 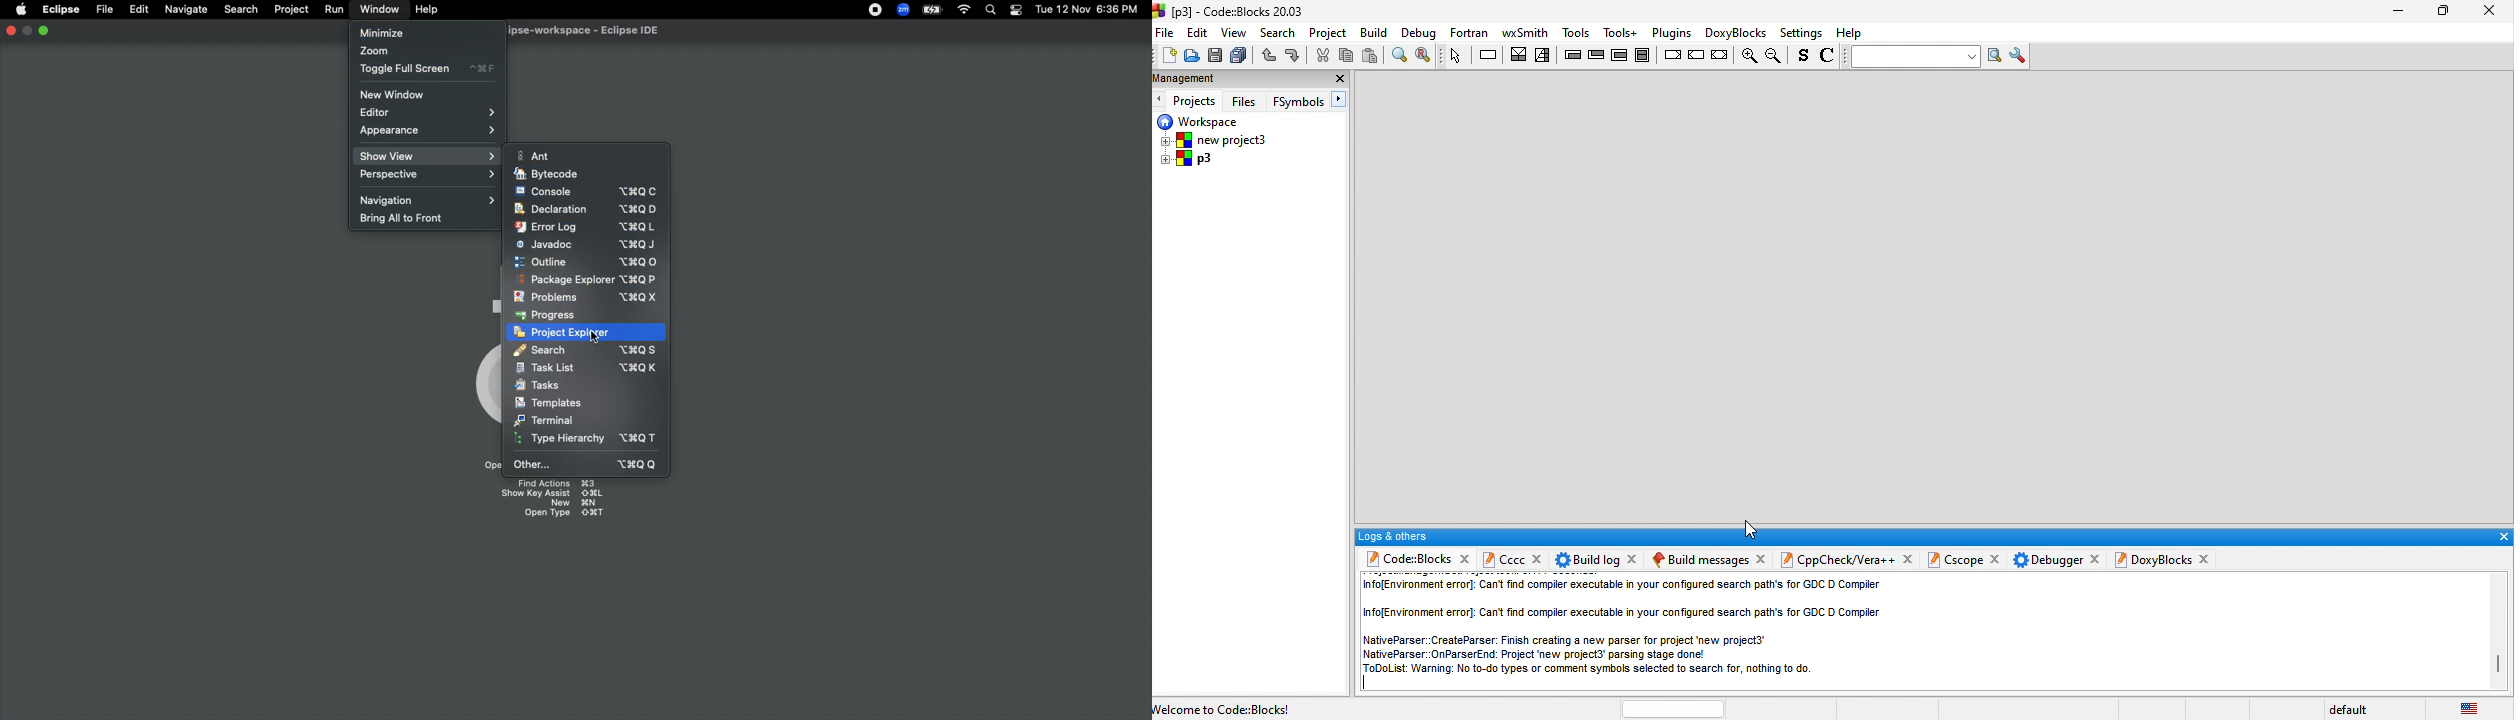 I want to click on zoom out, so click(x=1776, y=56).